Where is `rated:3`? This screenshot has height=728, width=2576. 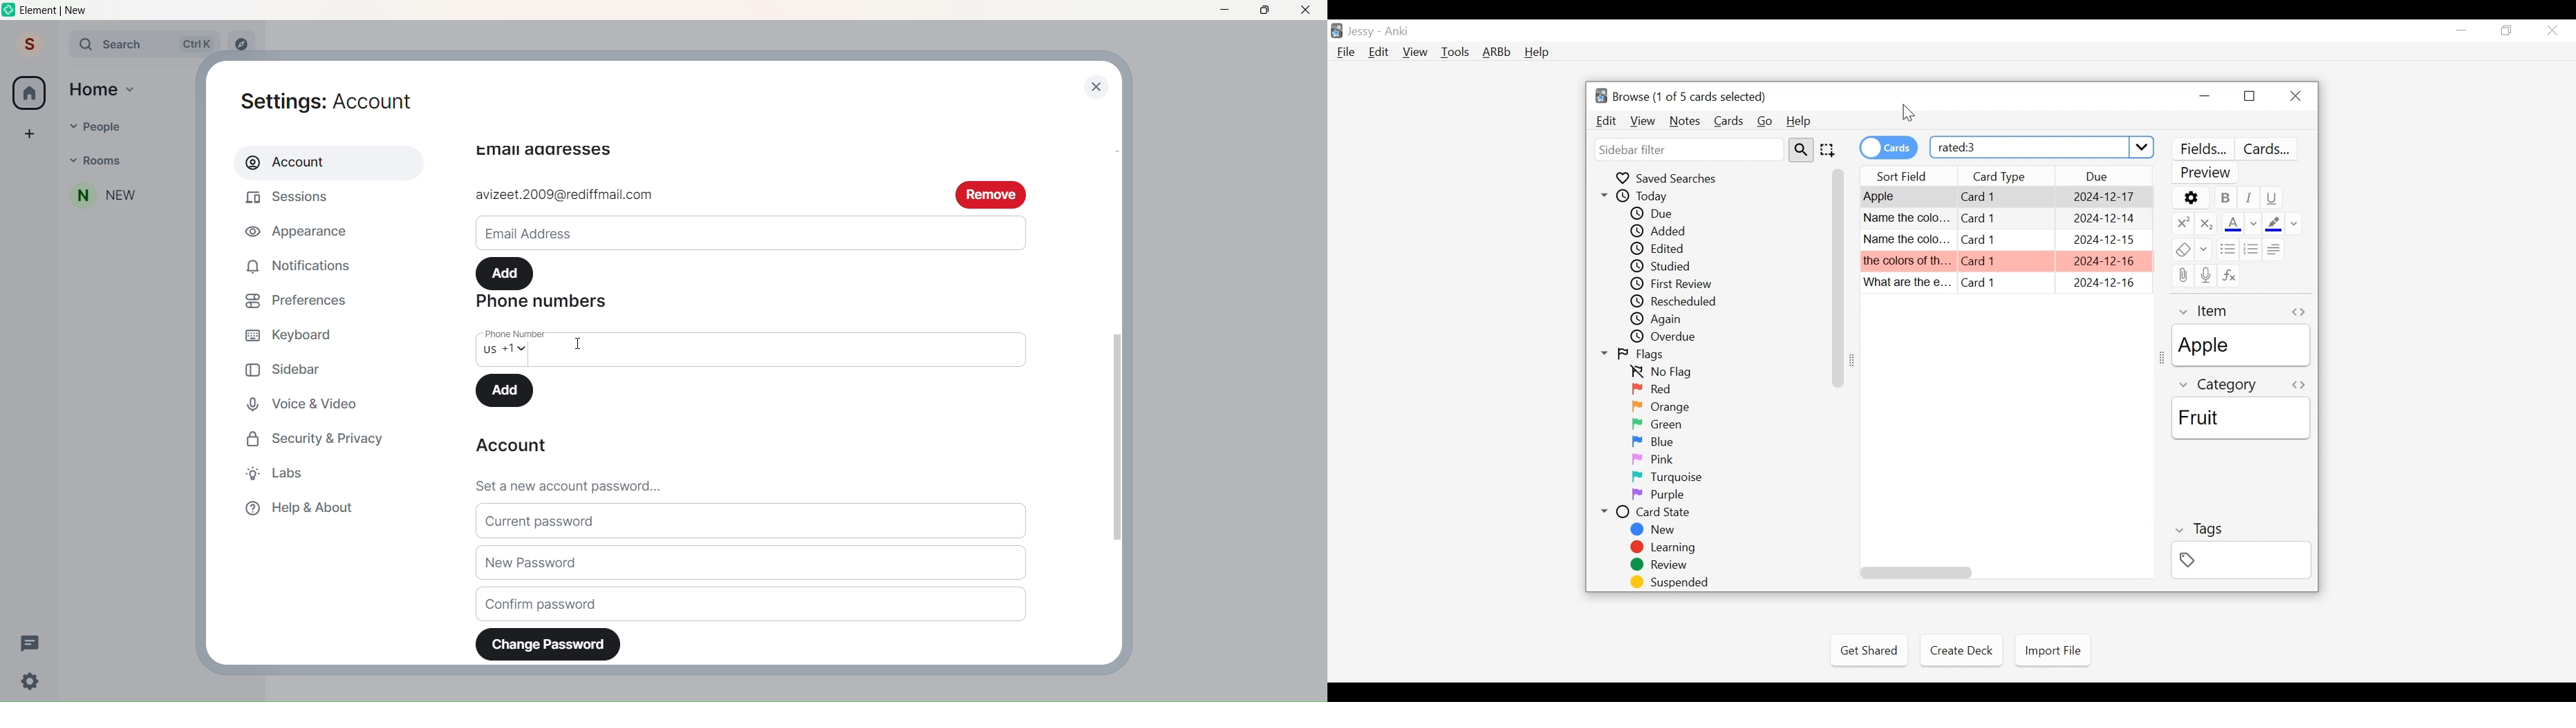 rated:3 is located at coordinates (2043, 146).